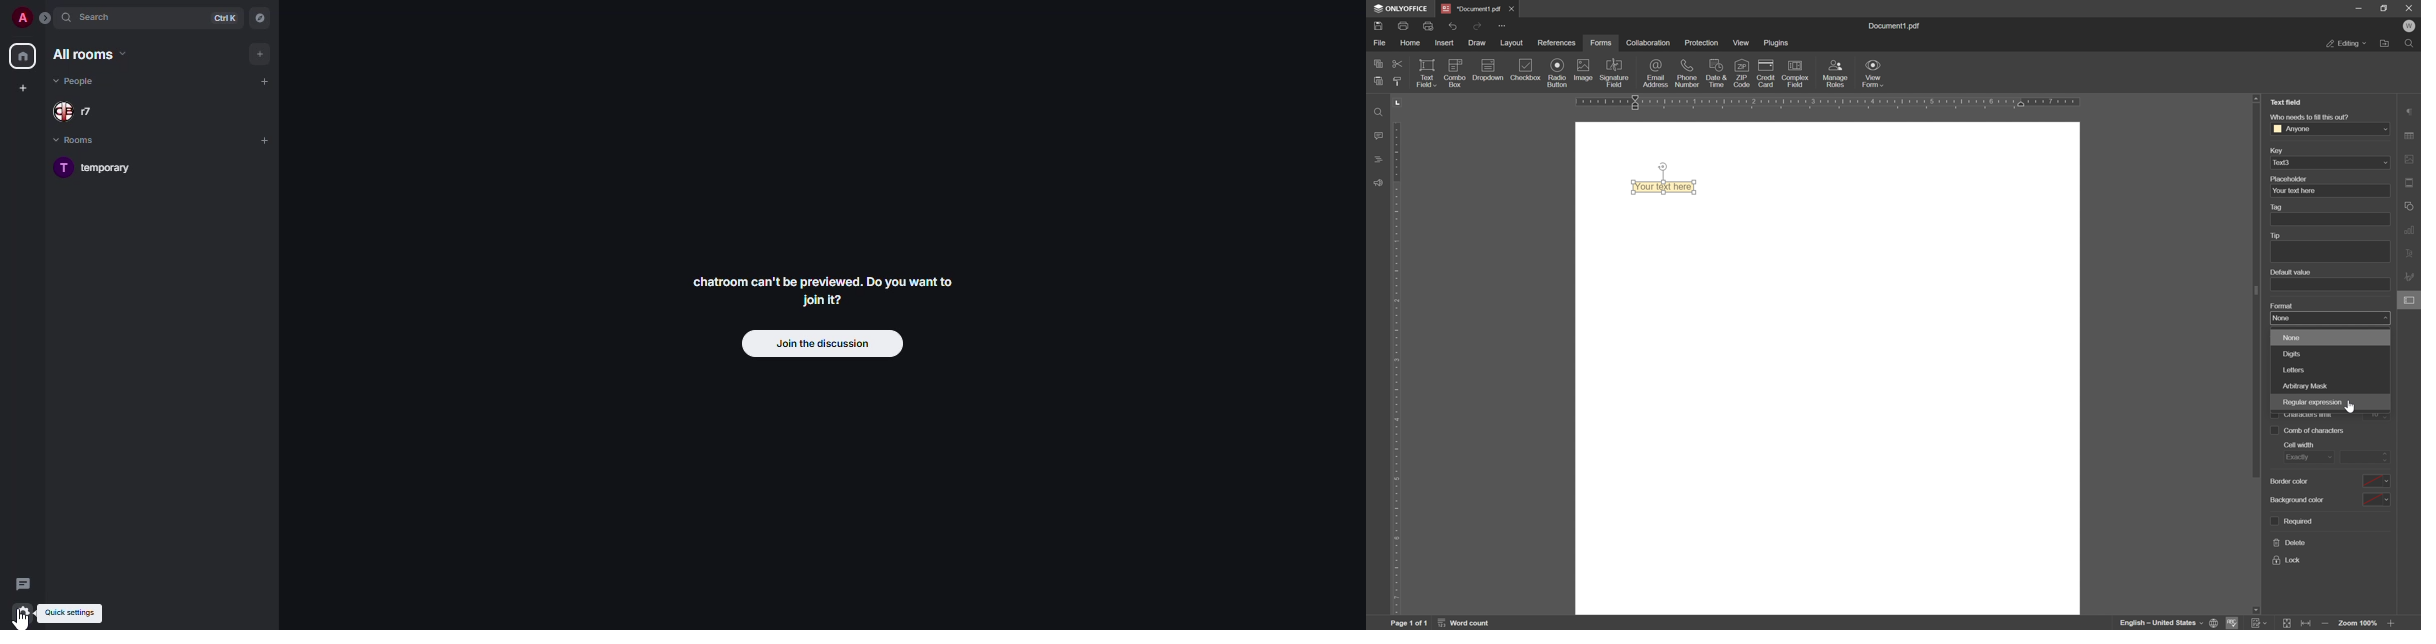 This screenshot has height=644, width=2436. I want to click on scroll down, so click(2255, 609).